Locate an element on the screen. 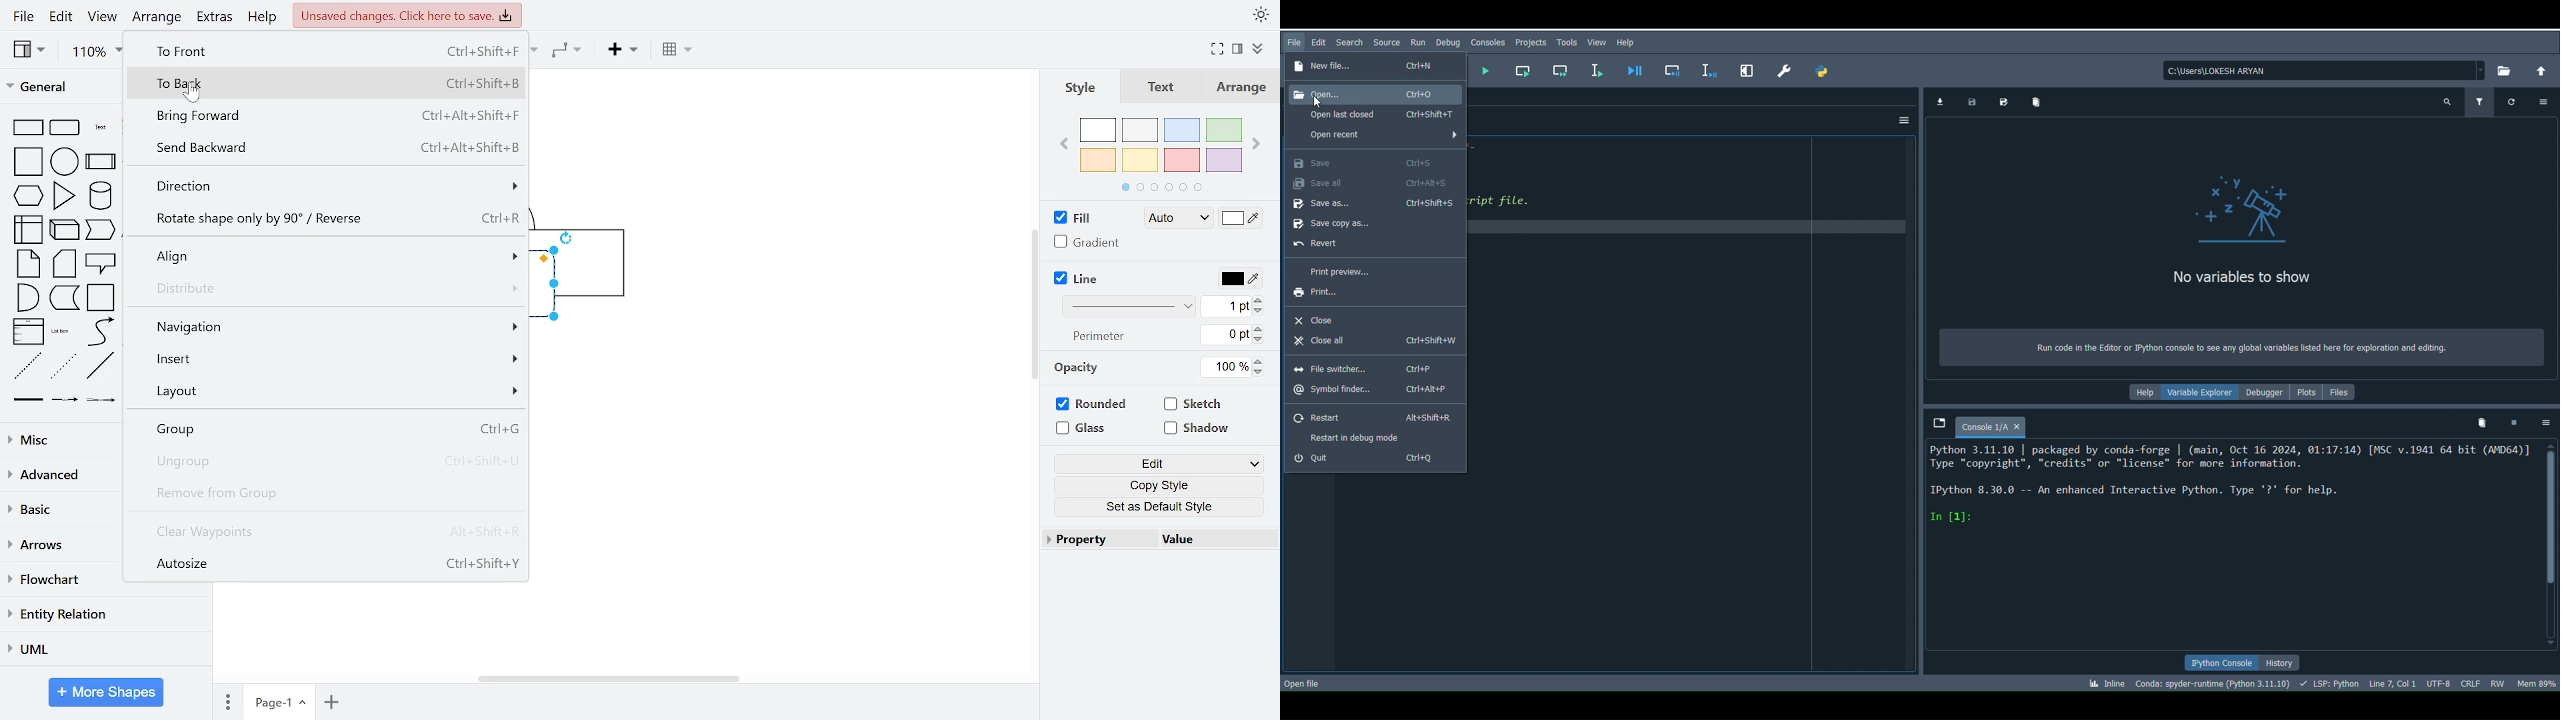 This screenshot has width=2576, height=728. format is located at coordinates (1240, 48).